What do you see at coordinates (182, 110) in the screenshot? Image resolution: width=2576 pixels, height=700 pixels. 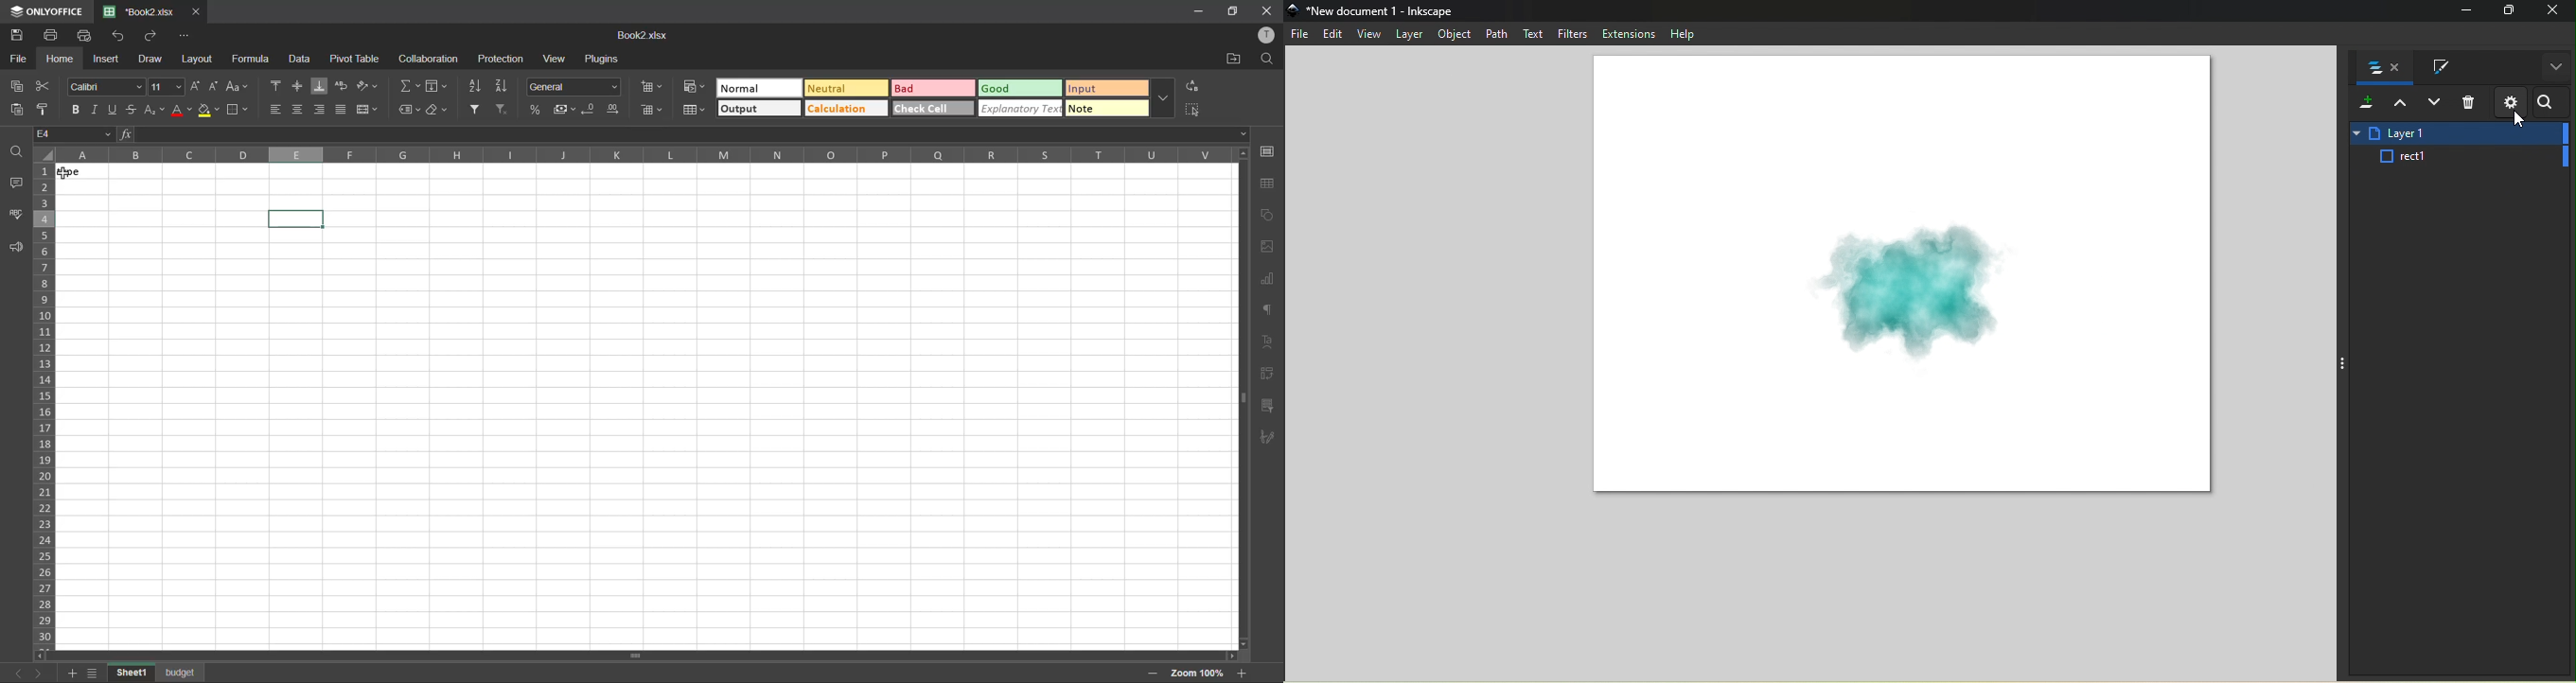 I see `font color` at bounding box center [182, 110].